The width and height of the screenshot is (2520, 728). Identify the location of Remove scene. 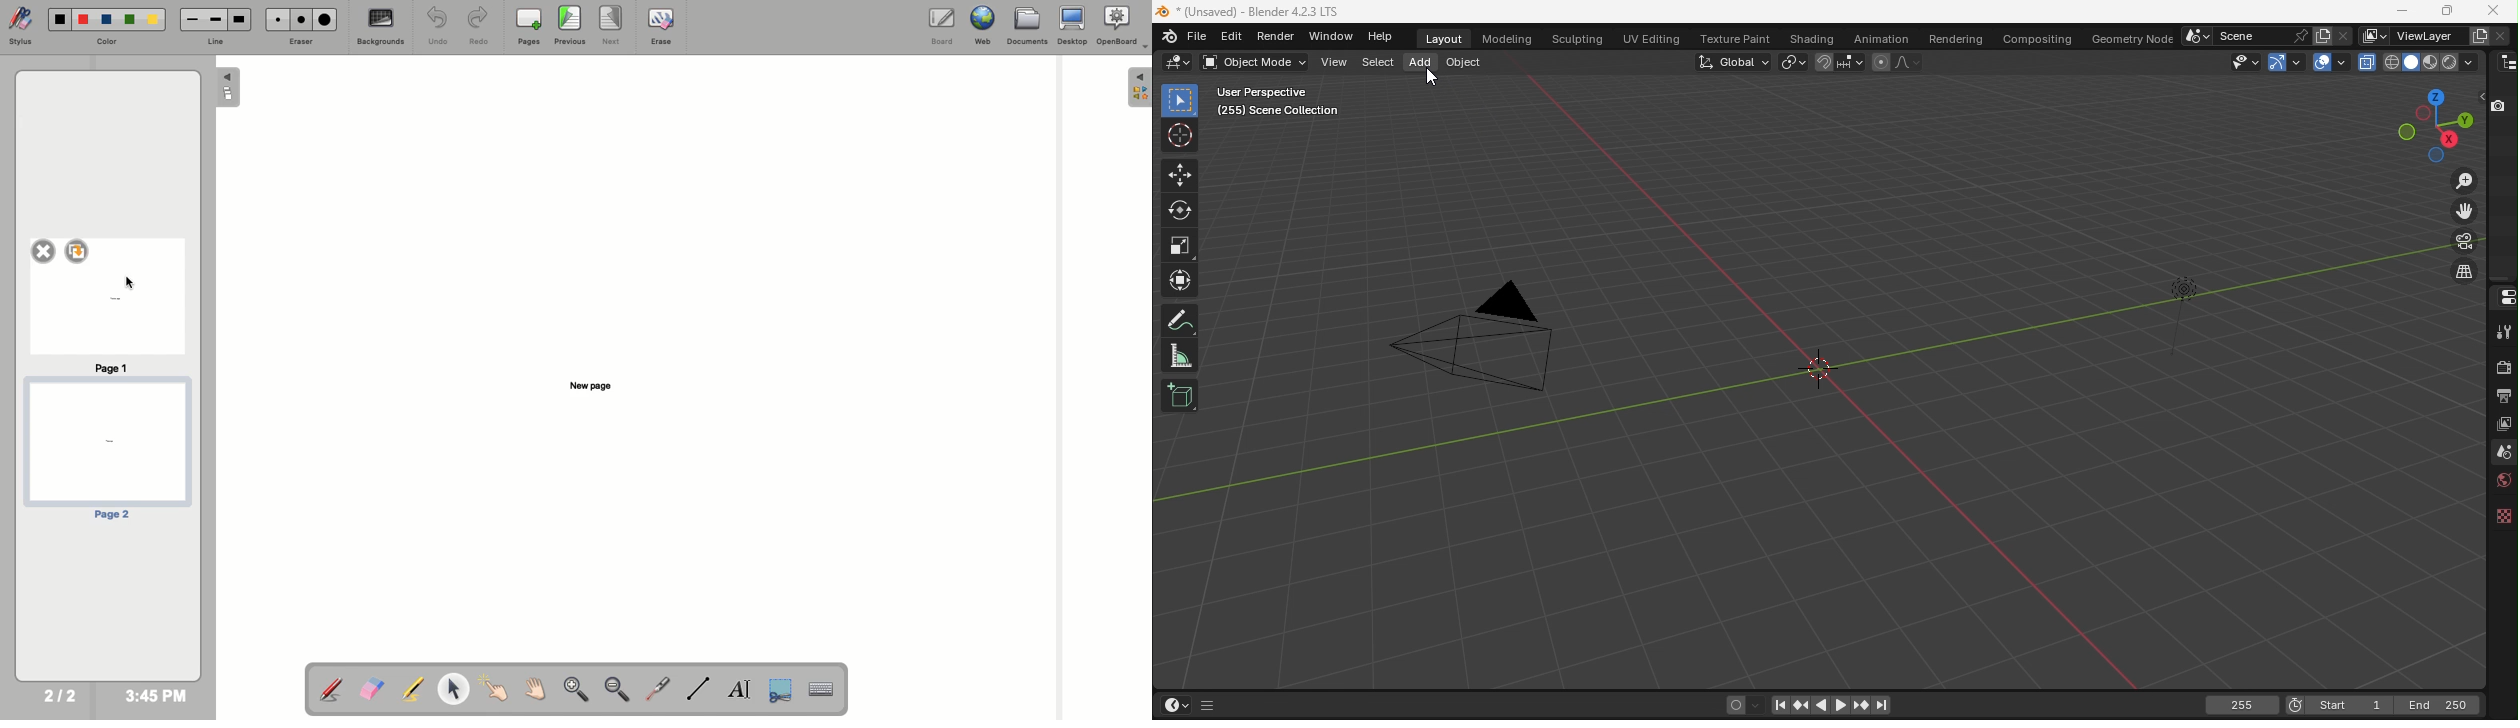
(2343, 36).